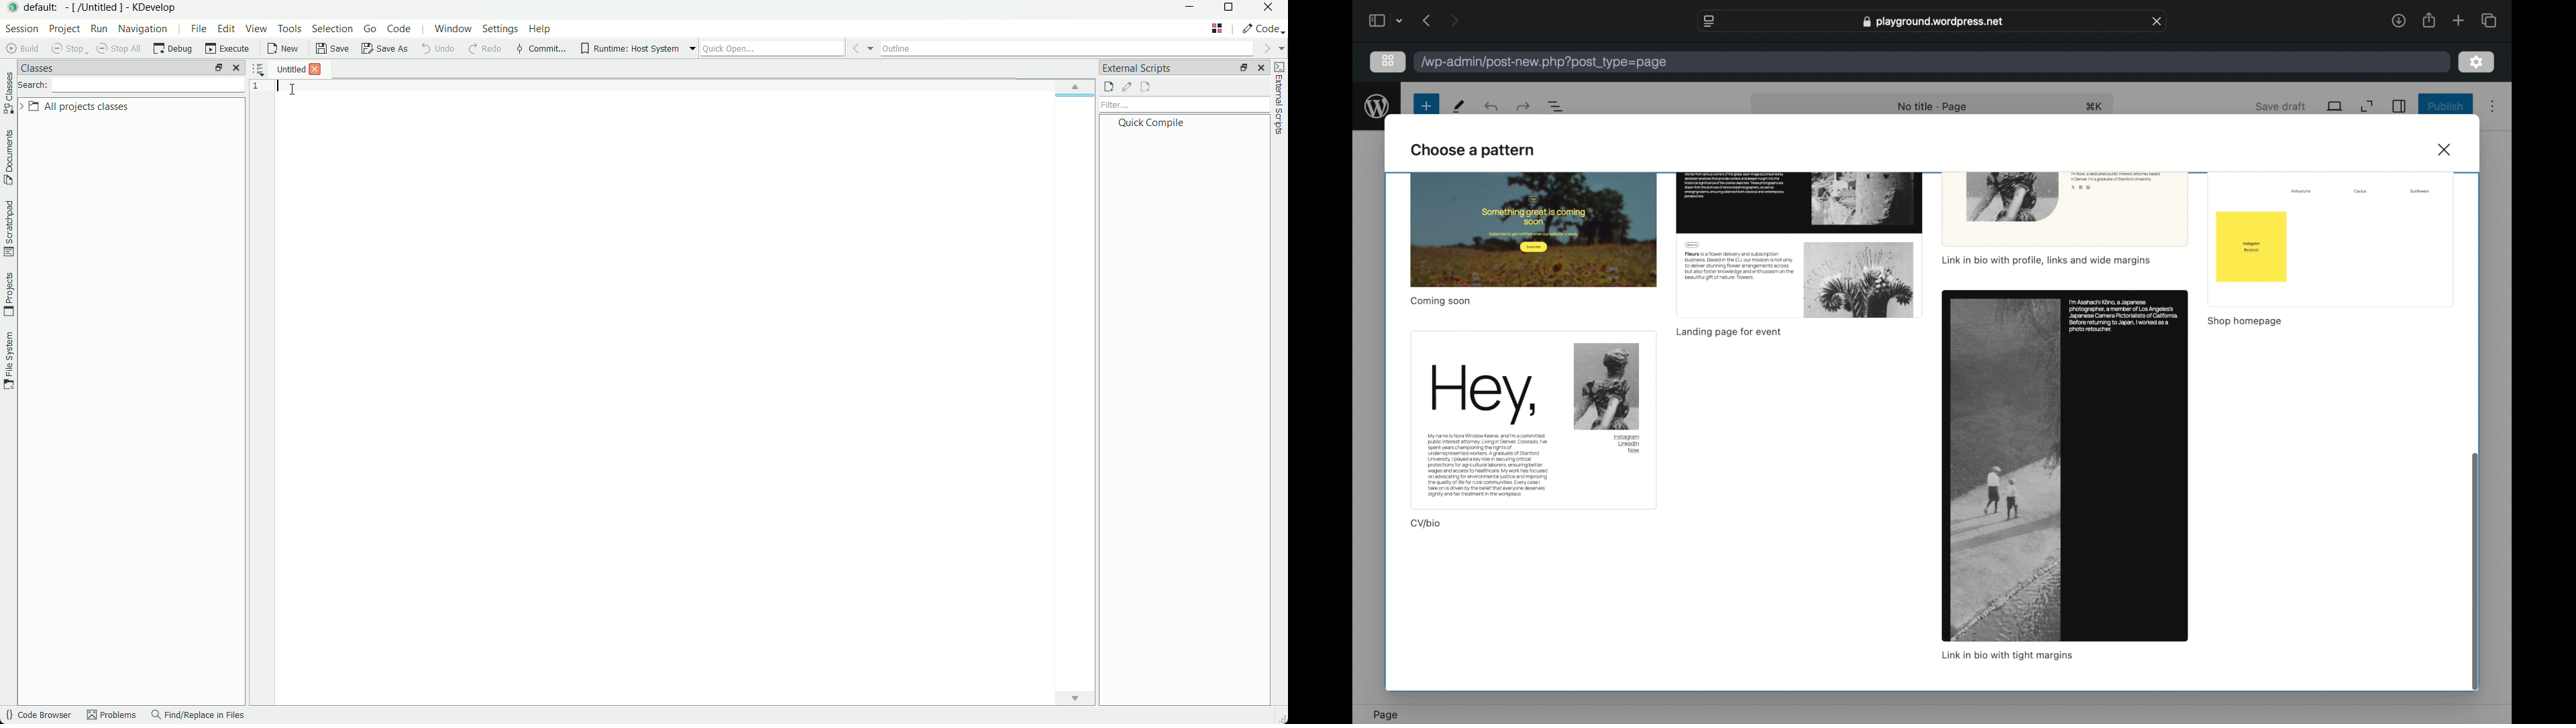 The width and height of the screenshot is (2576, 728). Describe the element at coordinates (2245, 322) in the screenshot. I see `shop homepage` at that location.